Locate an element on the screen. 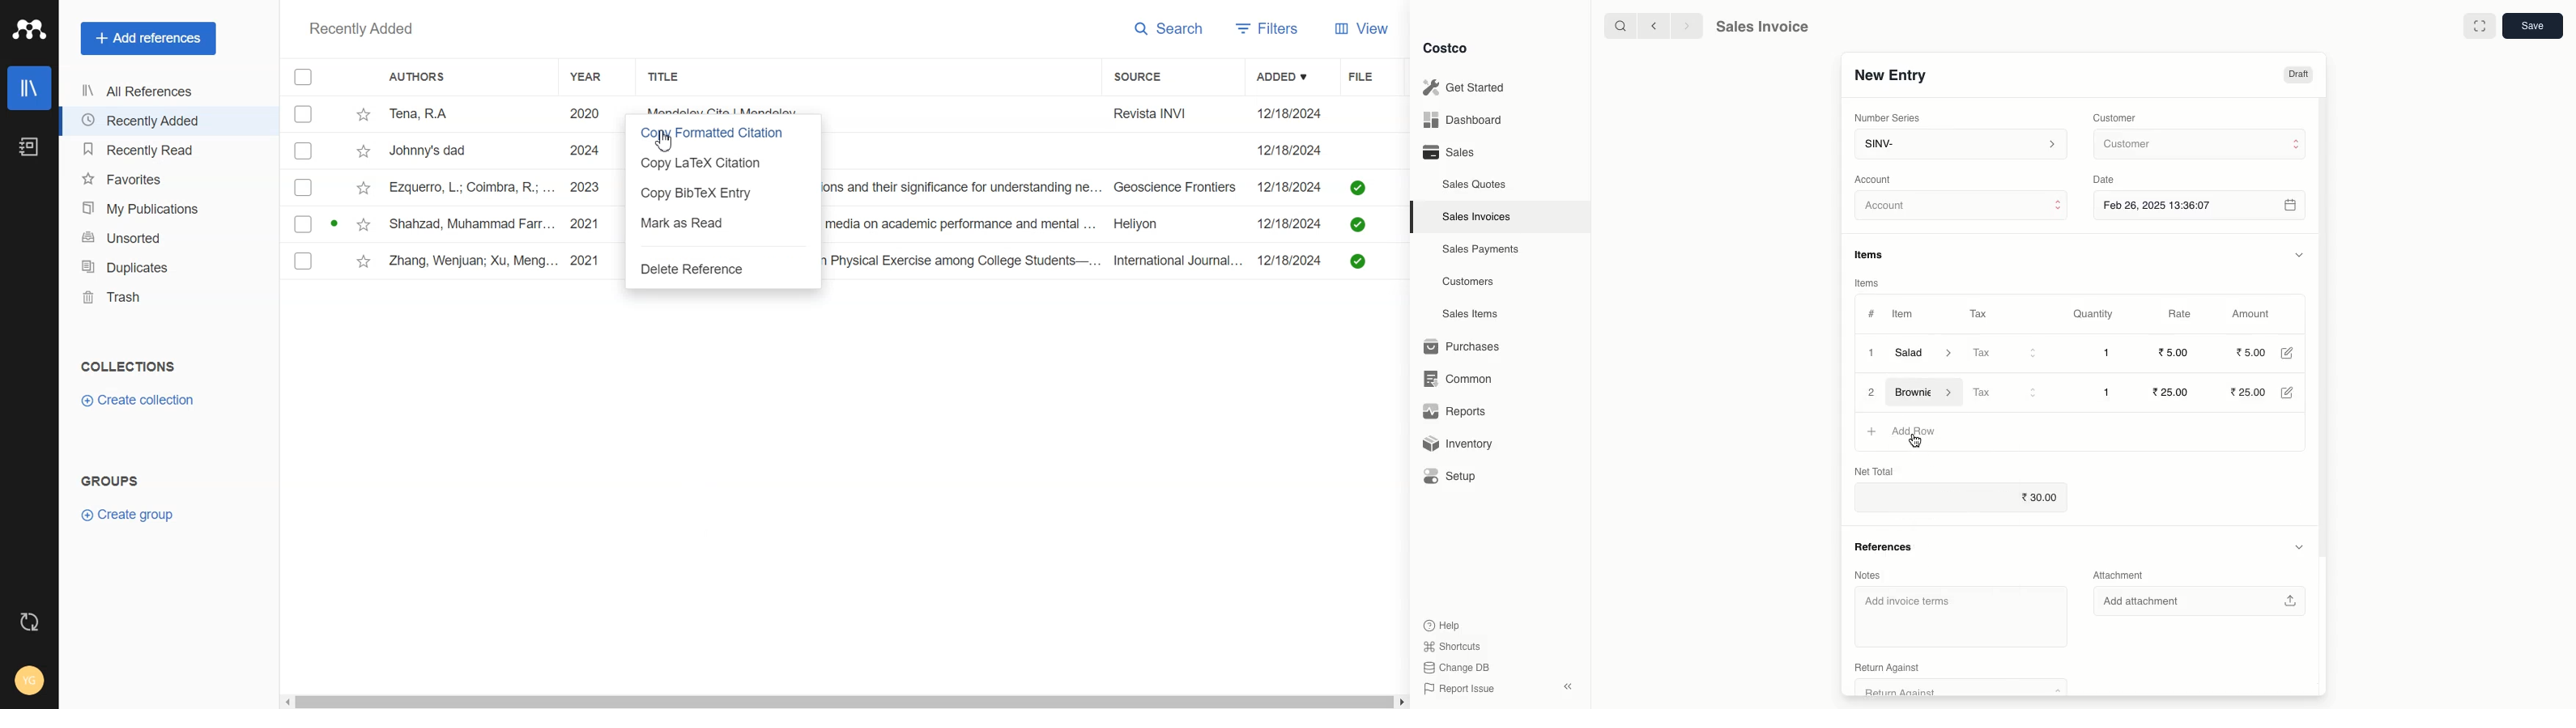  Back is located at coordinates (1652, 26).